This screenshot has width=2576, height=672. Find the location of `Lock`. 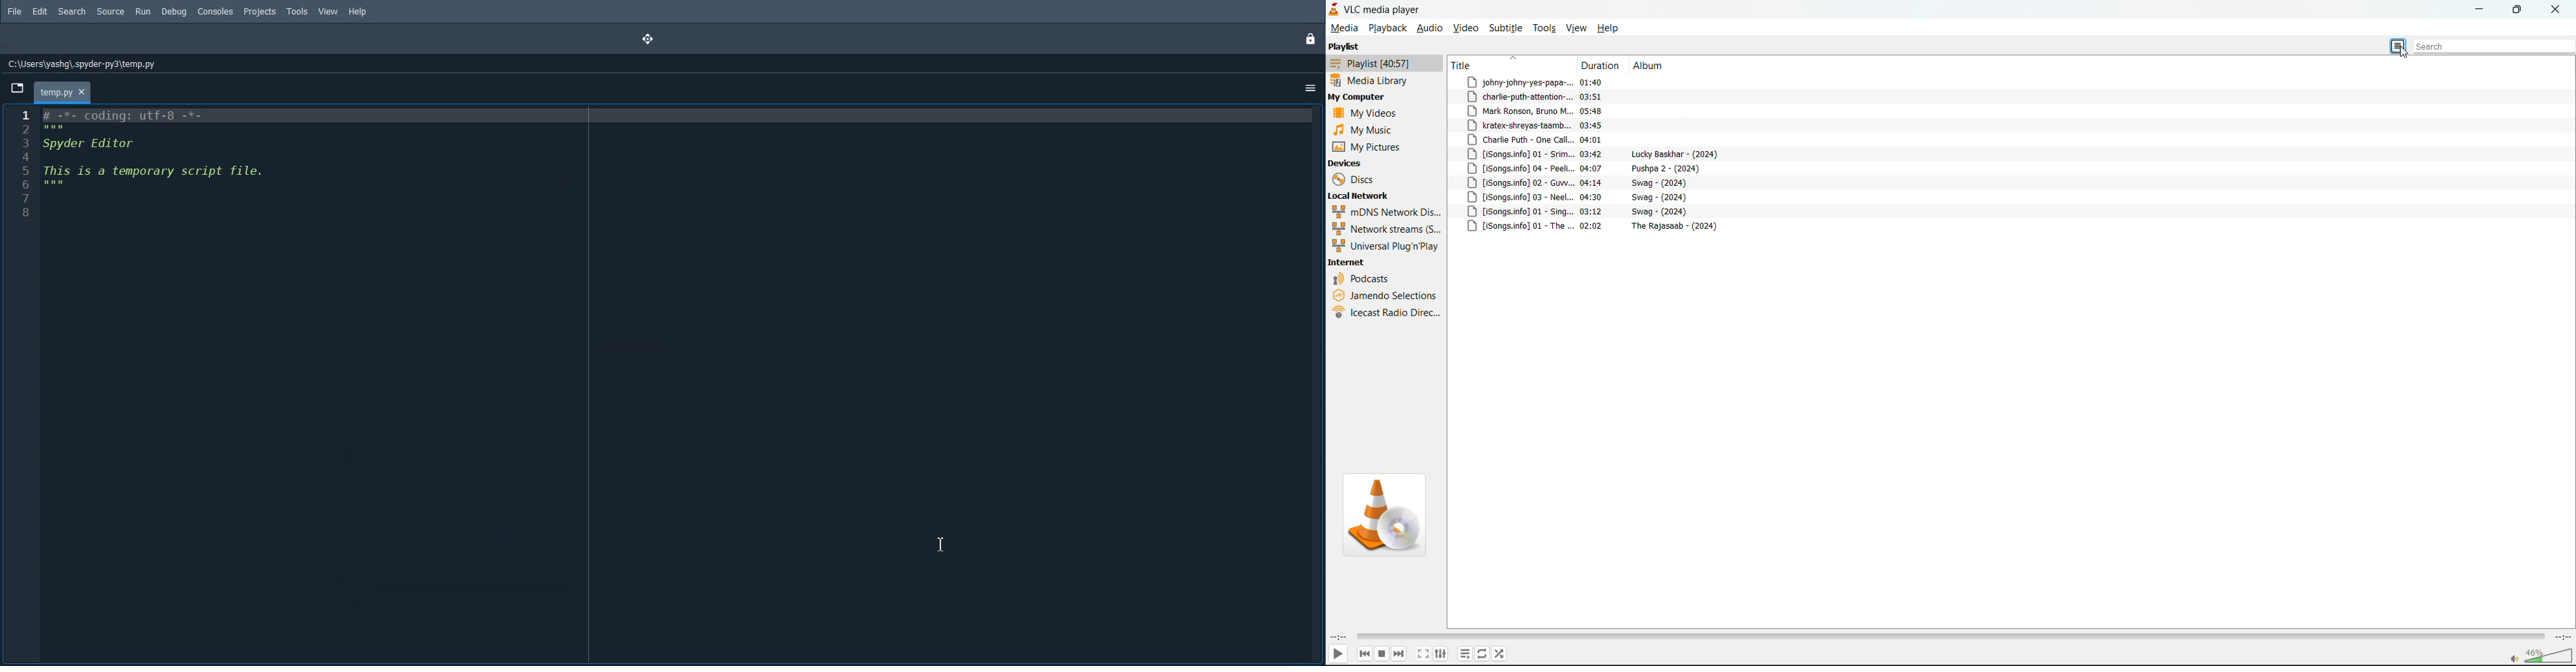

Lock is located at coordinates (1313, 39).